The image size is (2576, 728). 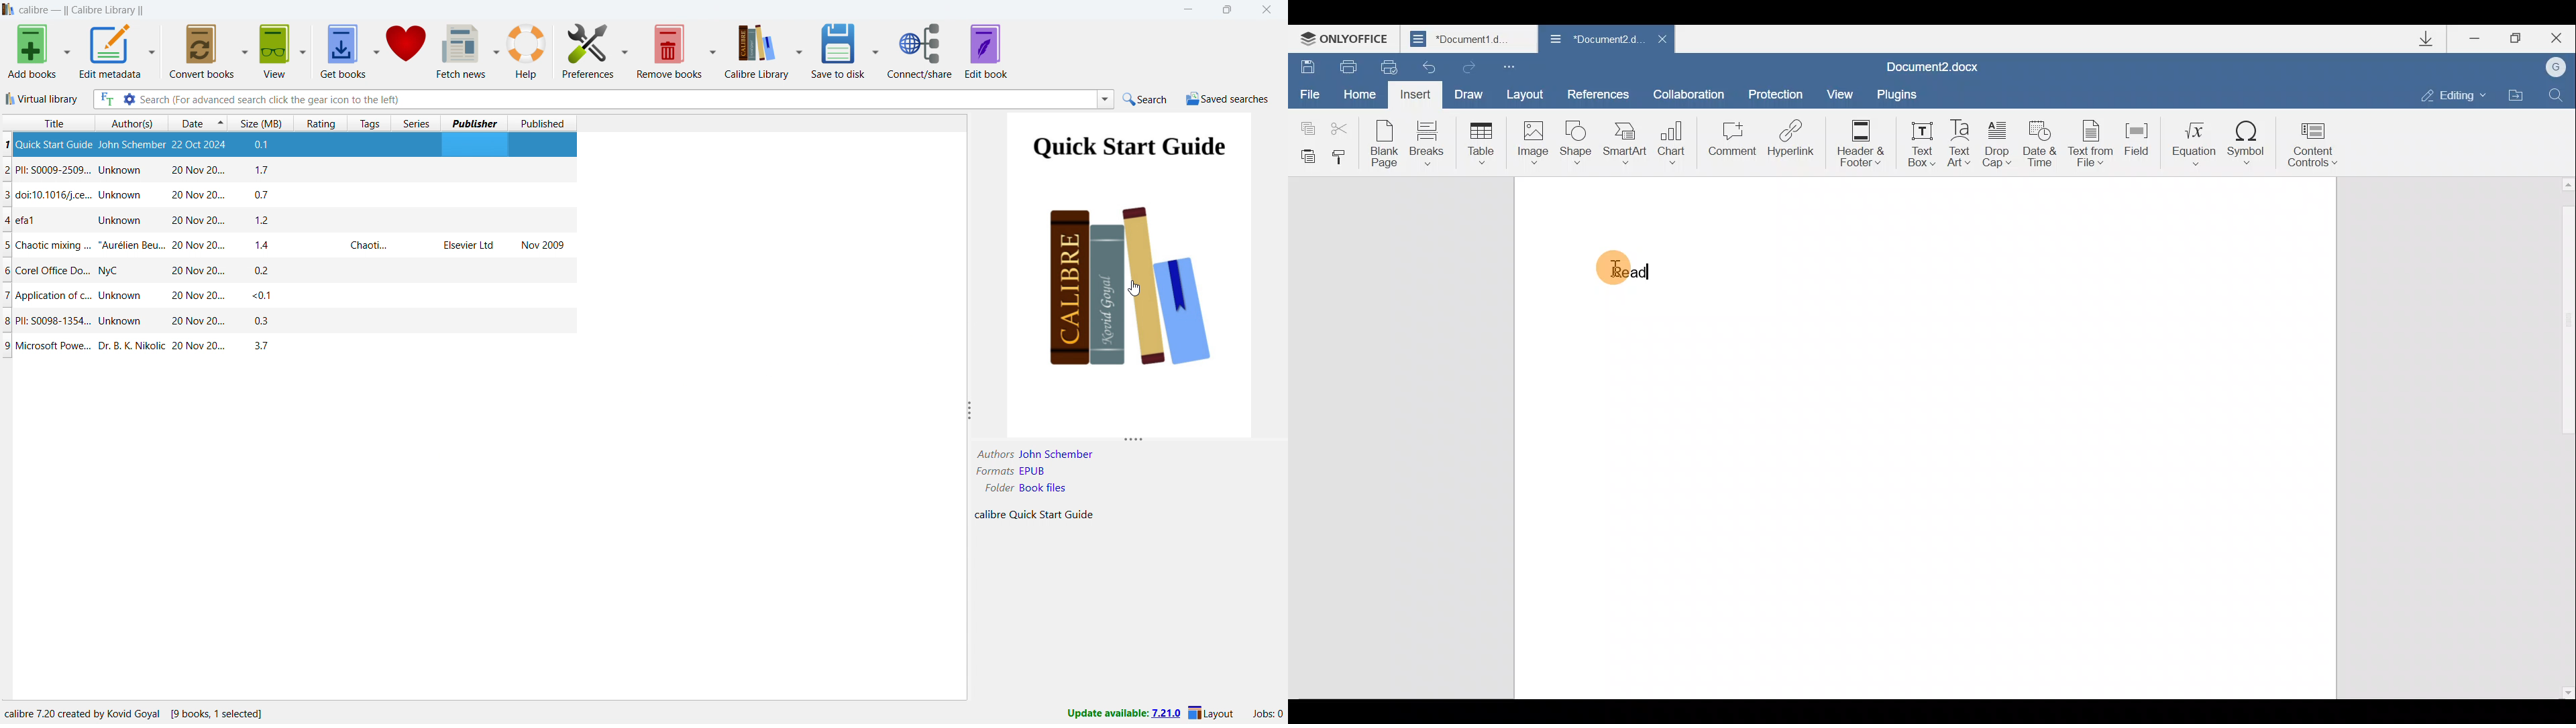 I want to click on 0.2, so click(x=262, y=271).